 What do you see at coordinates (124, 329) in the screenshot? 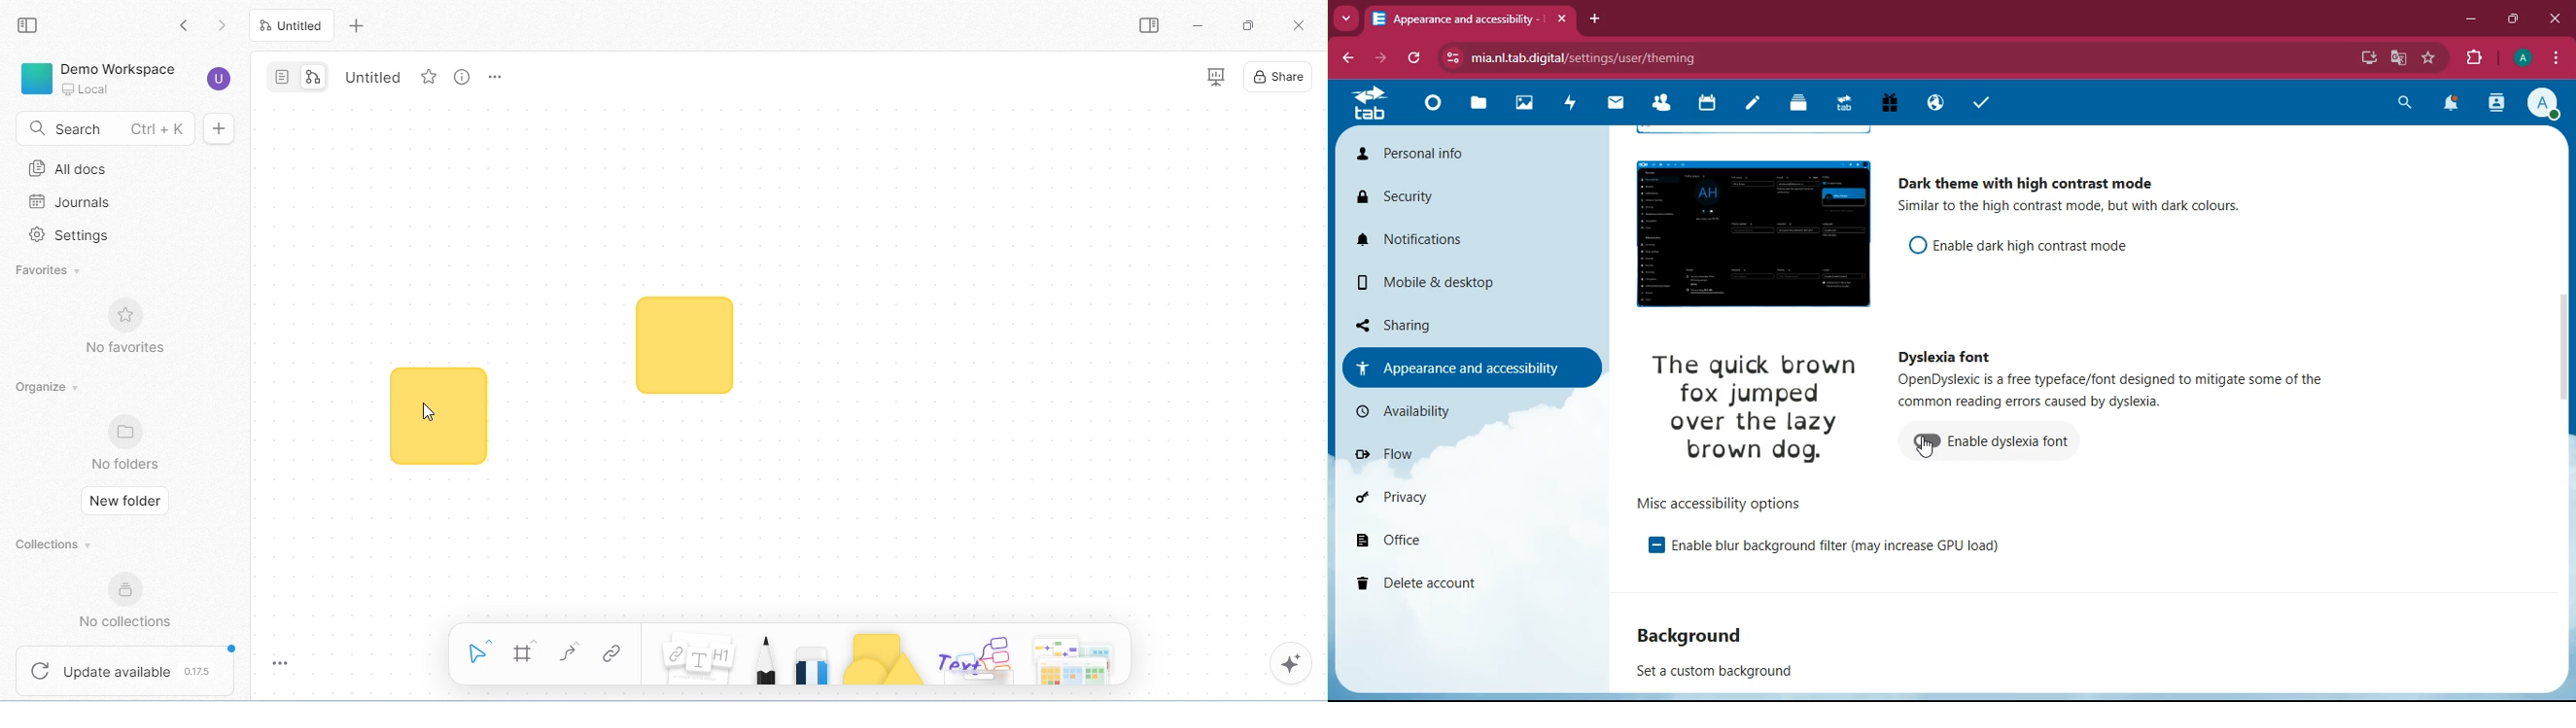
I see `no favorites` at bounding box center [124, 329].